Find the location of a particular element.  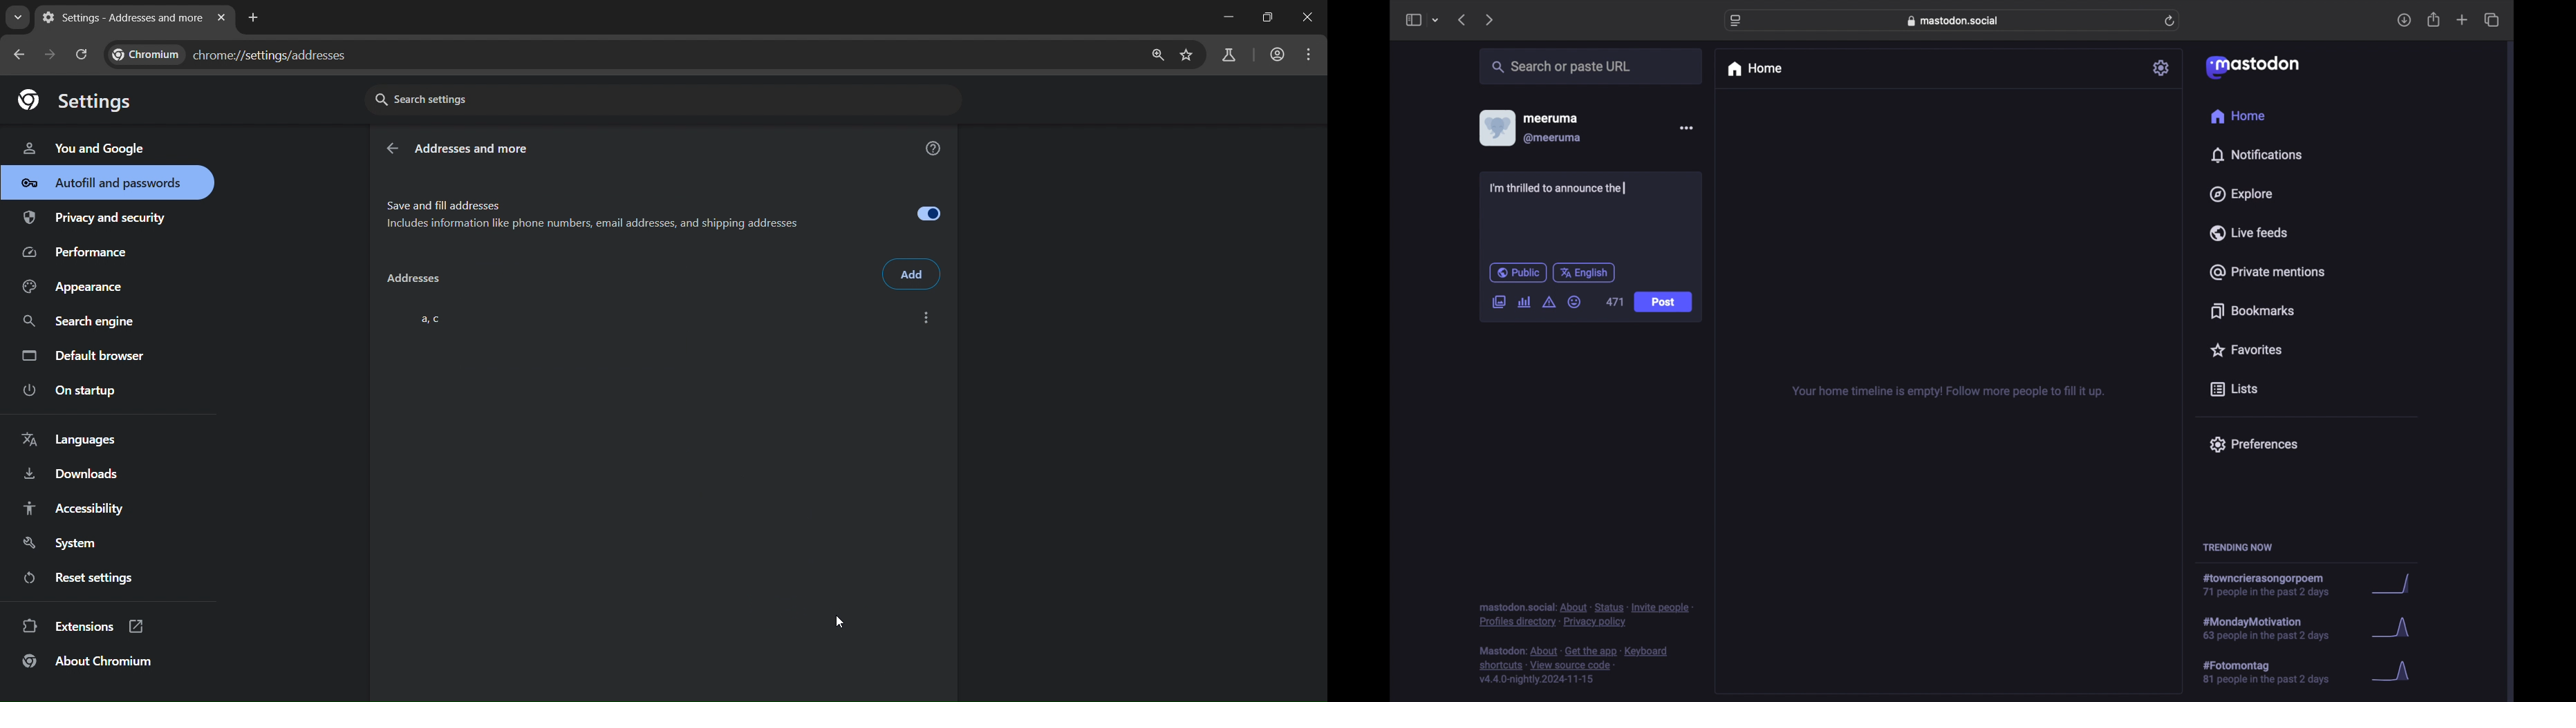

reload is located at coordinates (80, 54).